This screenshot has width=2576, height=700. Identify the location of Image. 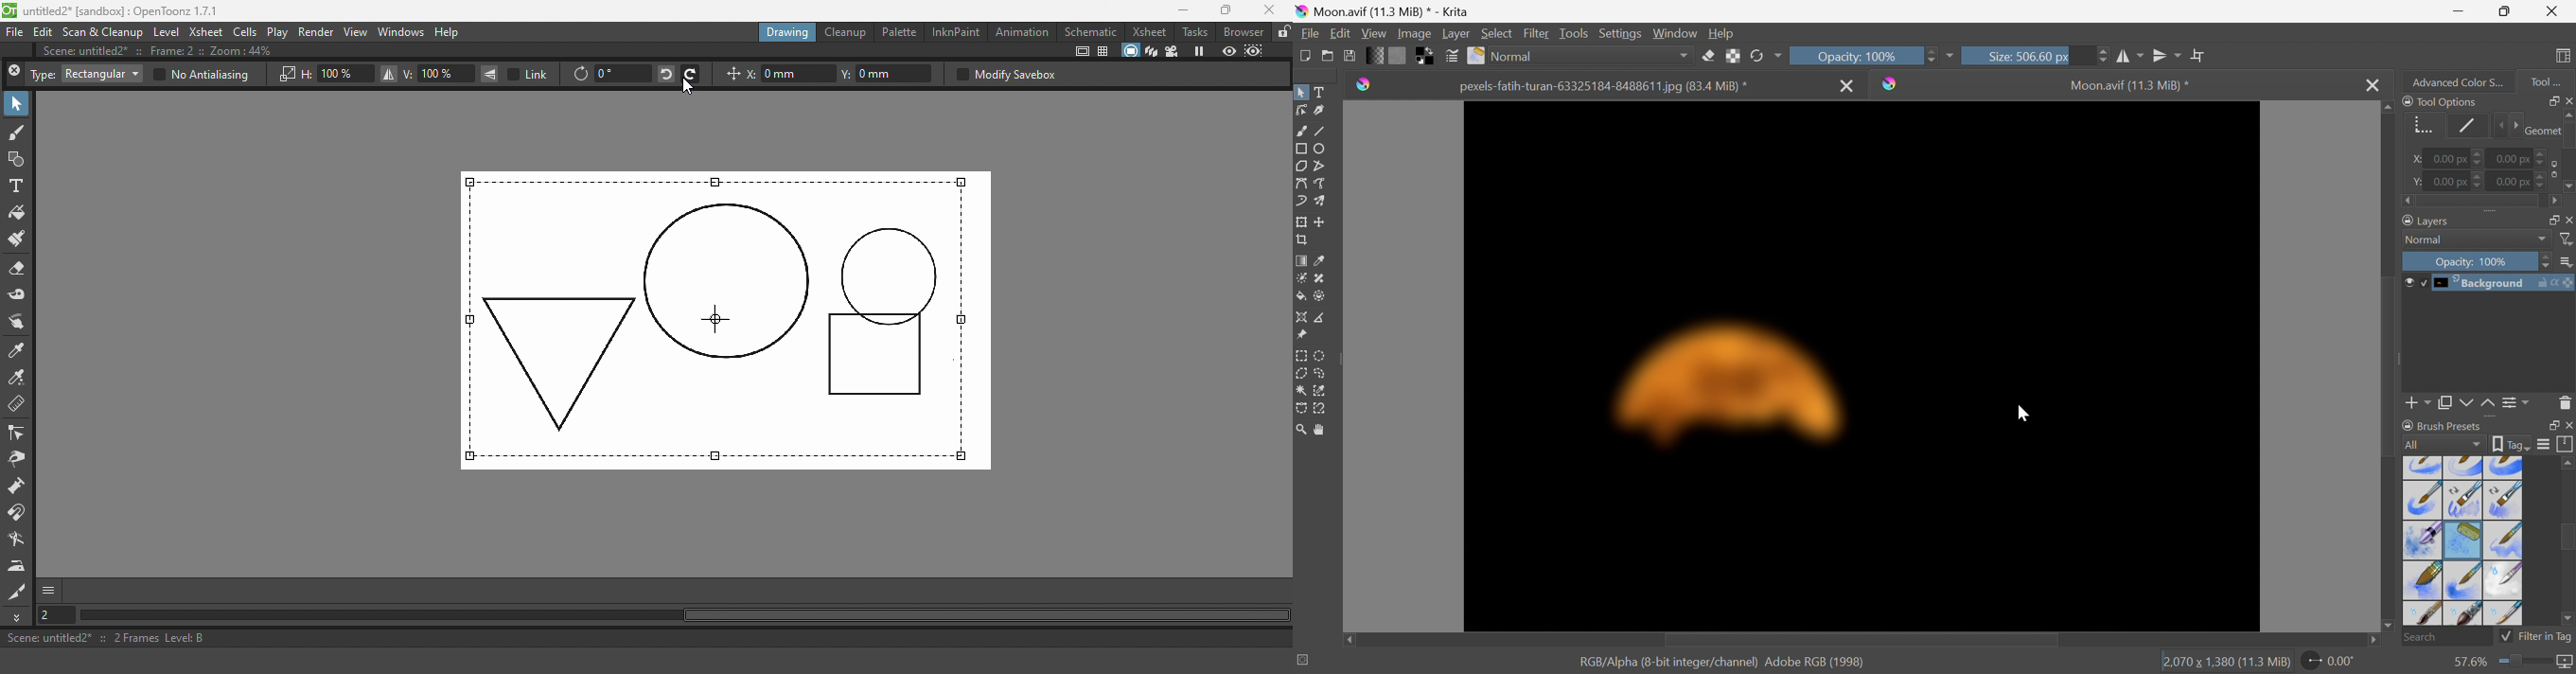
(1413, 34).